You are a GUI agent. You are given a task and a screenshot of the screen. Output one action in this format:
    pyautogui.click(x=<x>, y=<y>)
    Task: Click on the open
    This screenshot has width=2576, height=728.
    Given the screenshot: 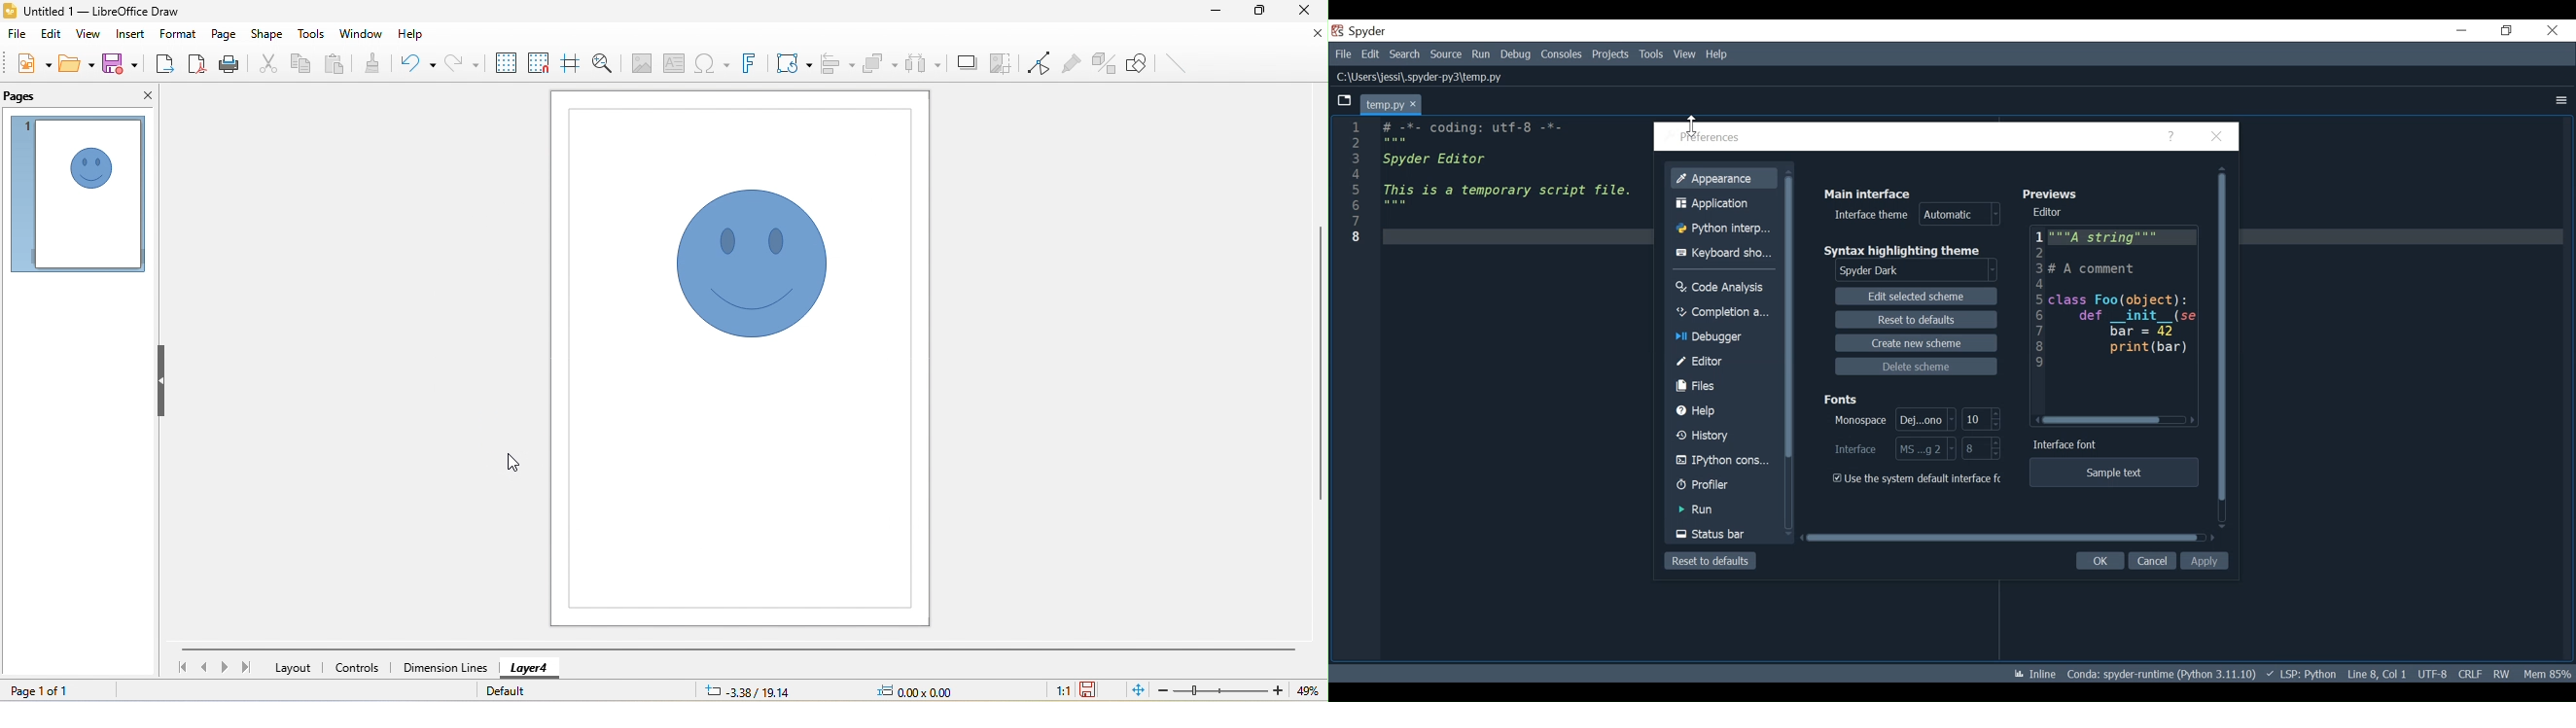 What is the action you would take?
    pyautogui.click(x=76, y=63)
    